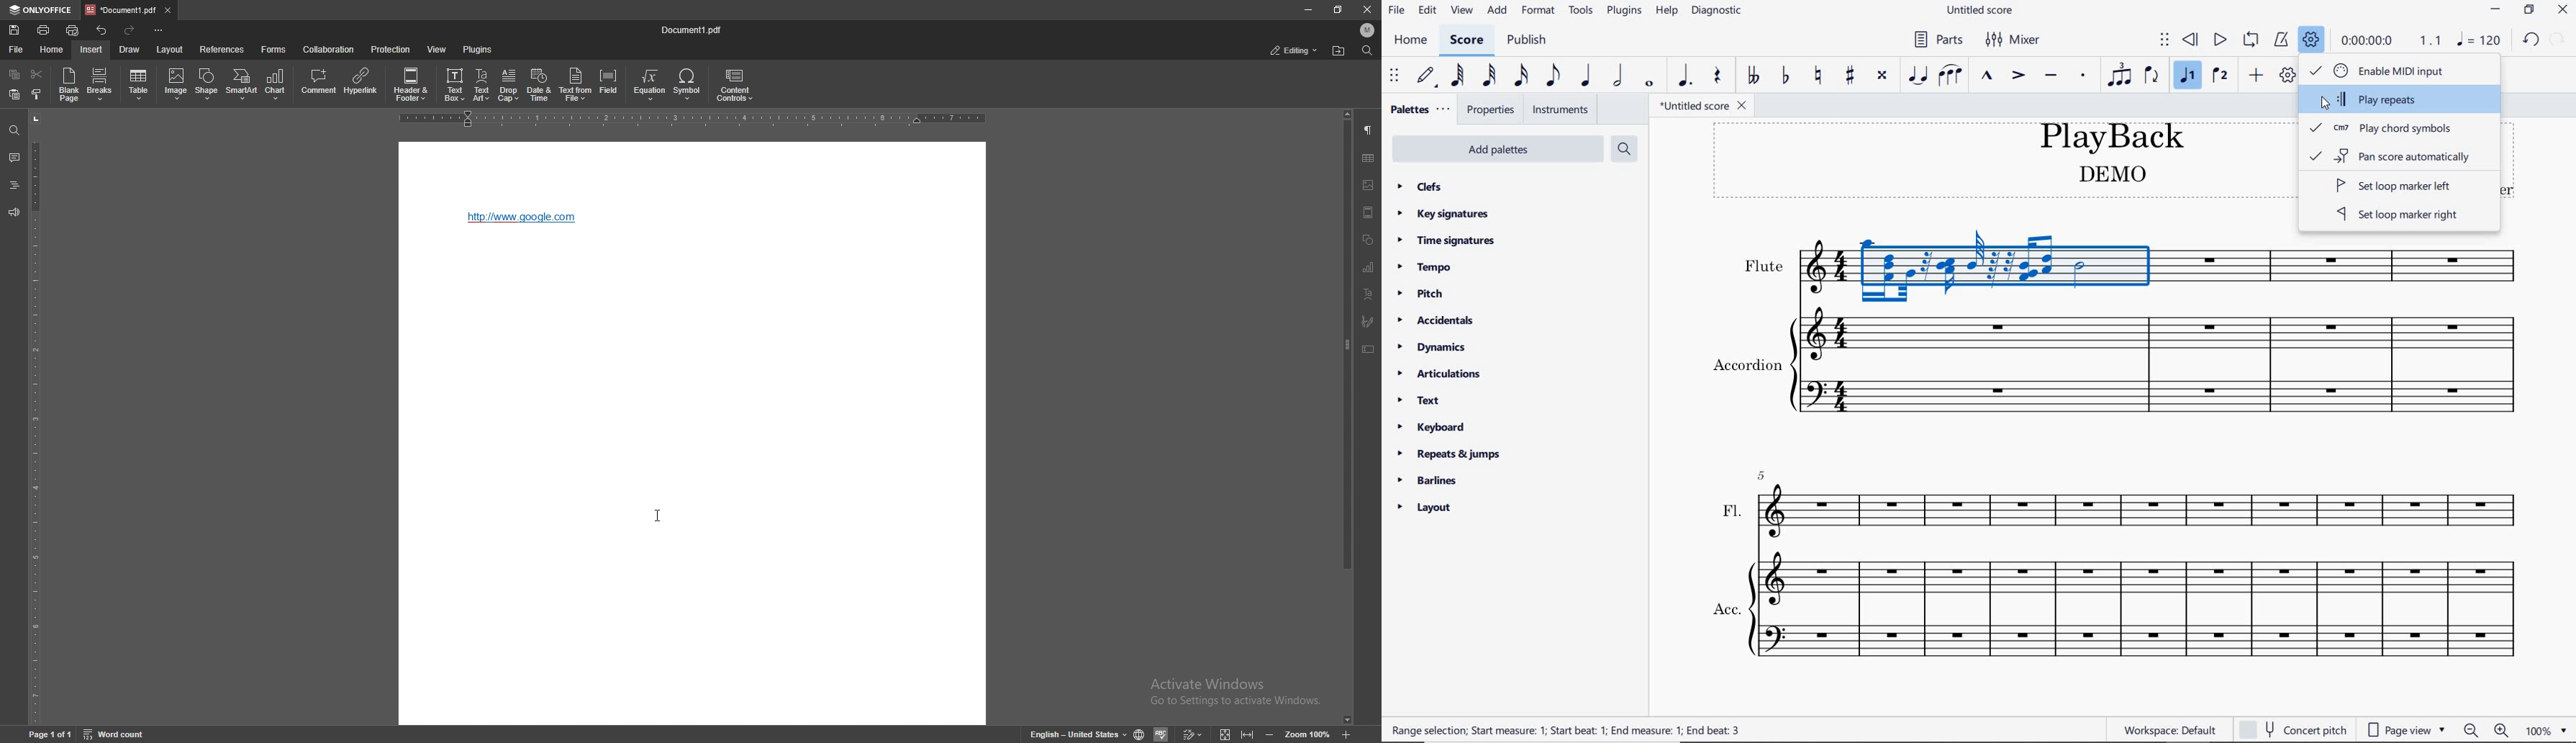  Describe the element at coordinates (1421, 293) in the screenshot. I see `pitch` at that location.